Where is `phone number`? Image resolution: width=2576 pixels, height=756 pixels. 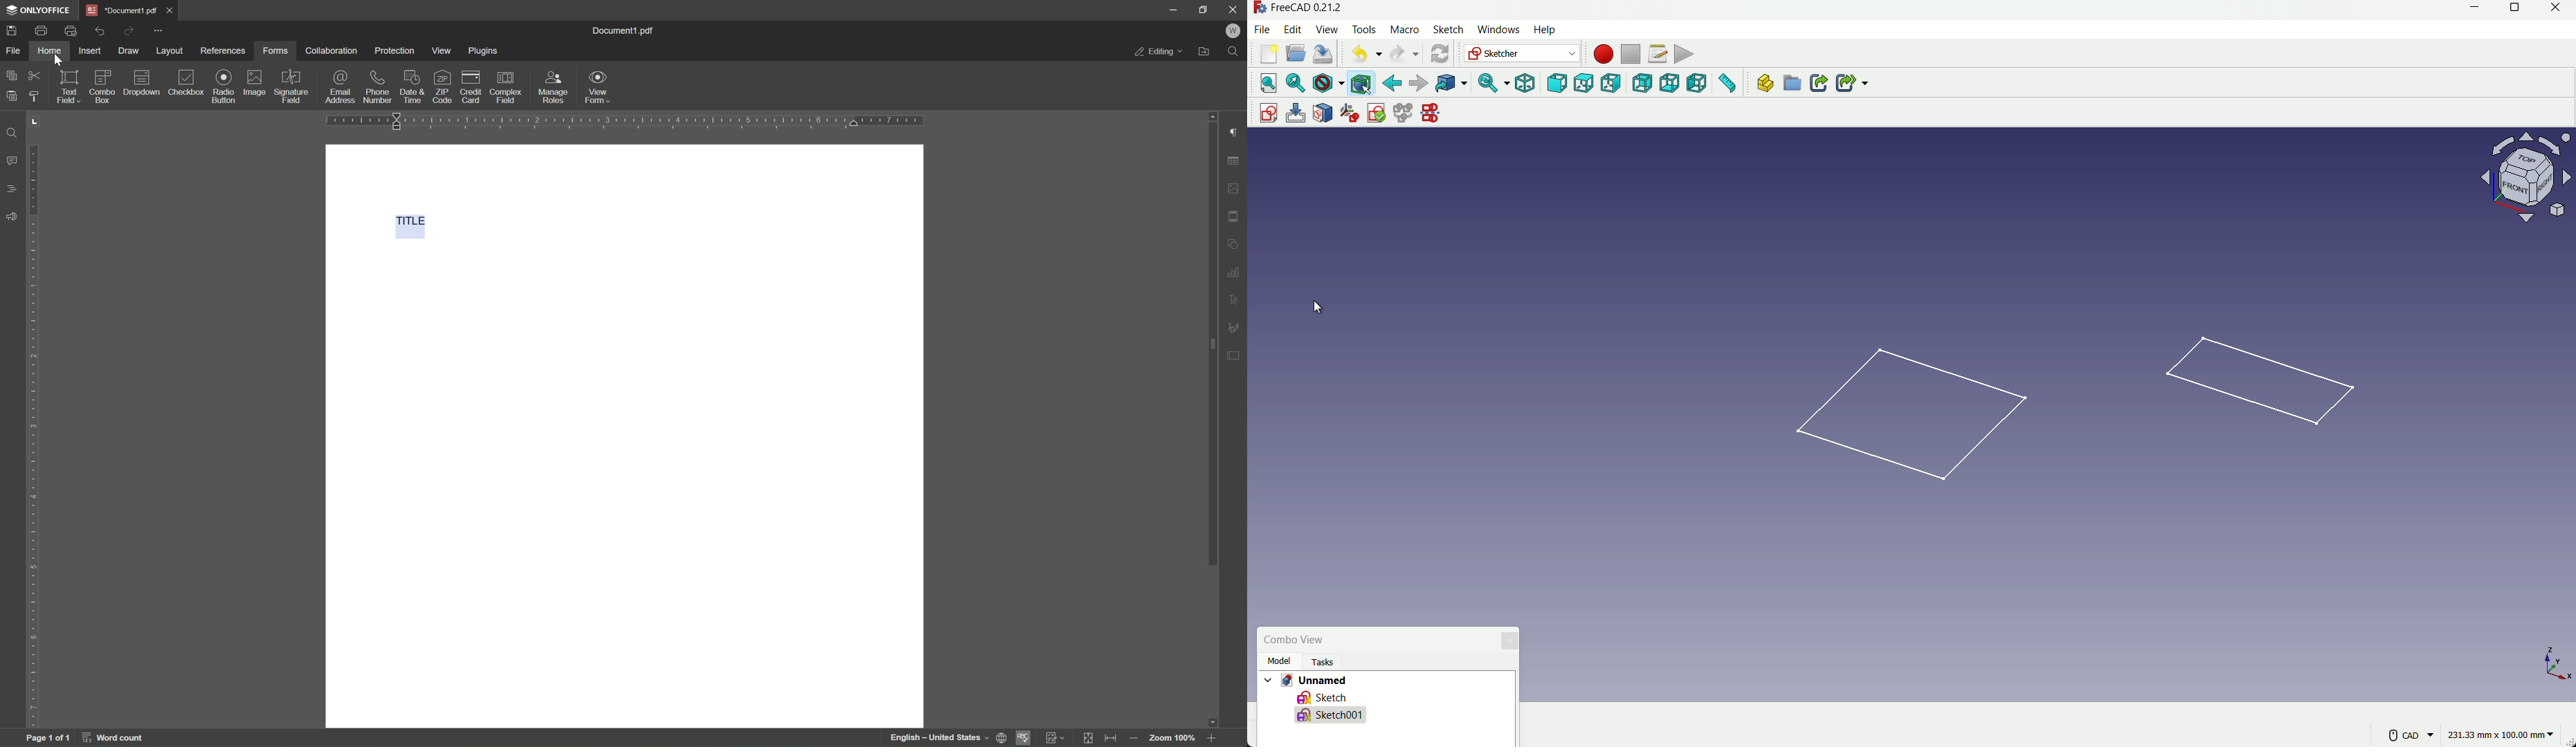 phone number is located at coordinates (378, 85).